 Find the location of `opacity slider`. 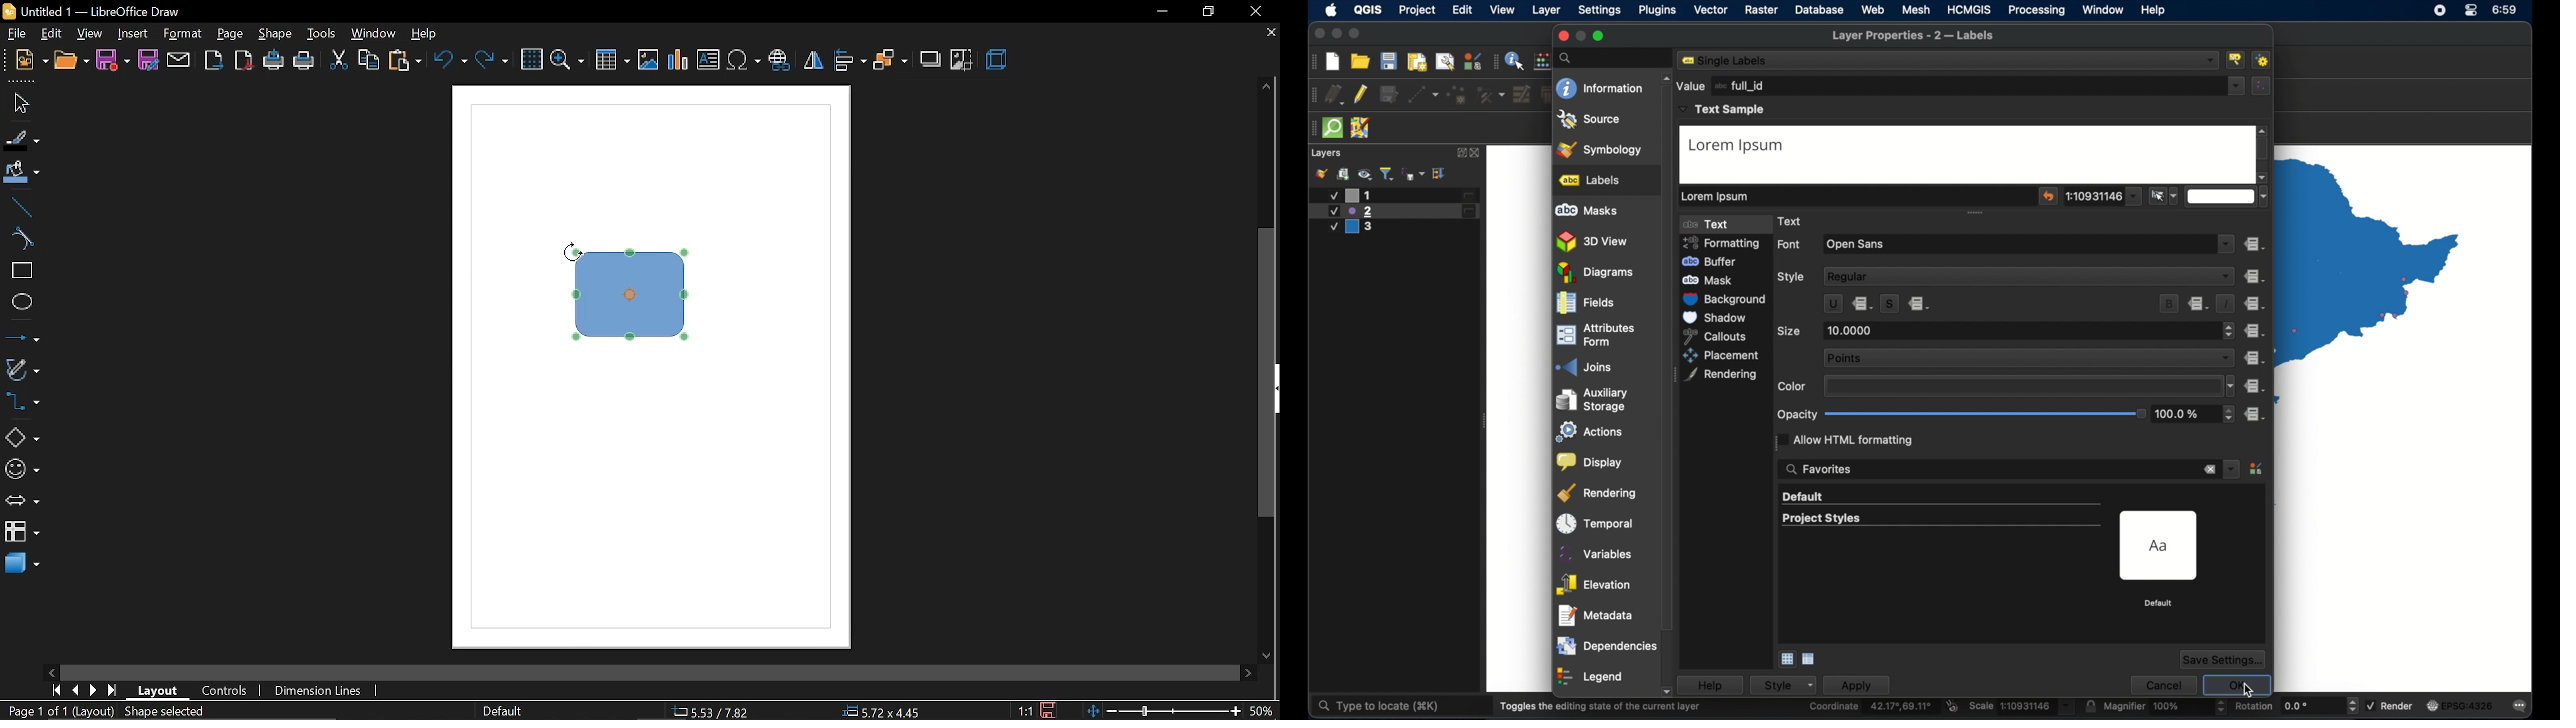

opacity slider is located at coordinates (1985, 414).